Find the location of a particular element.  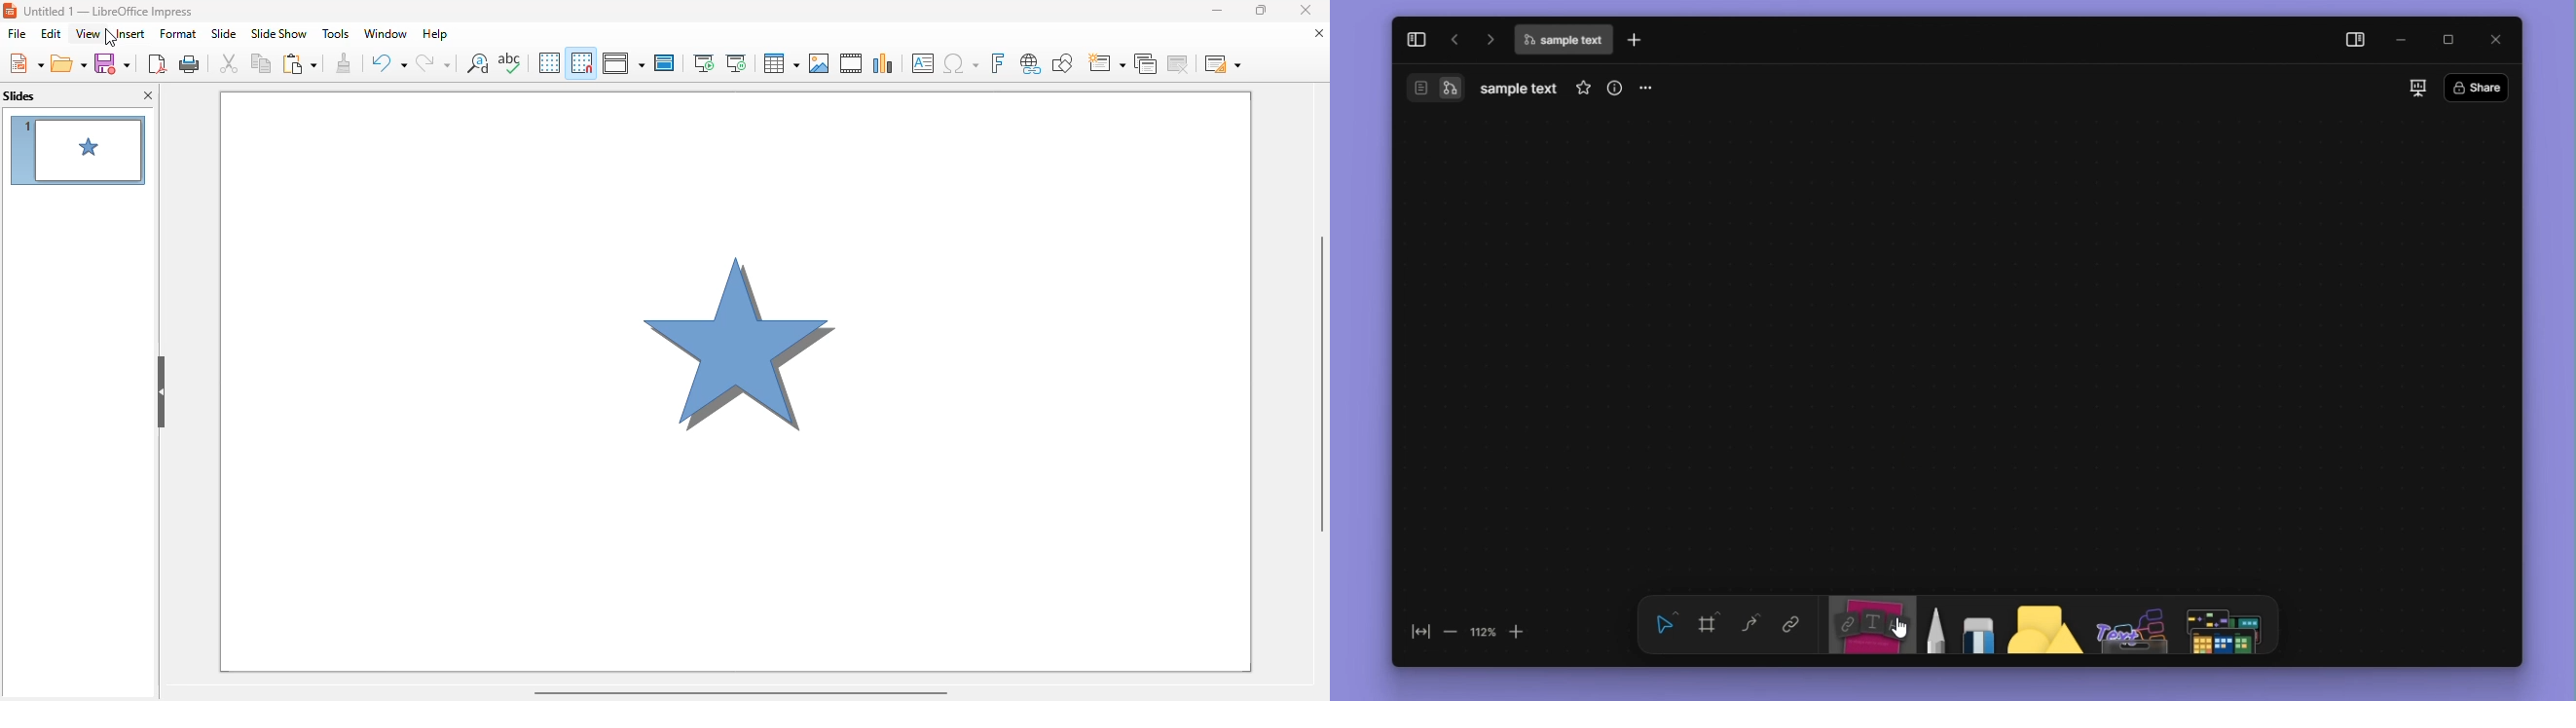

insert hyperlink is located at coordinates (1031, 64).